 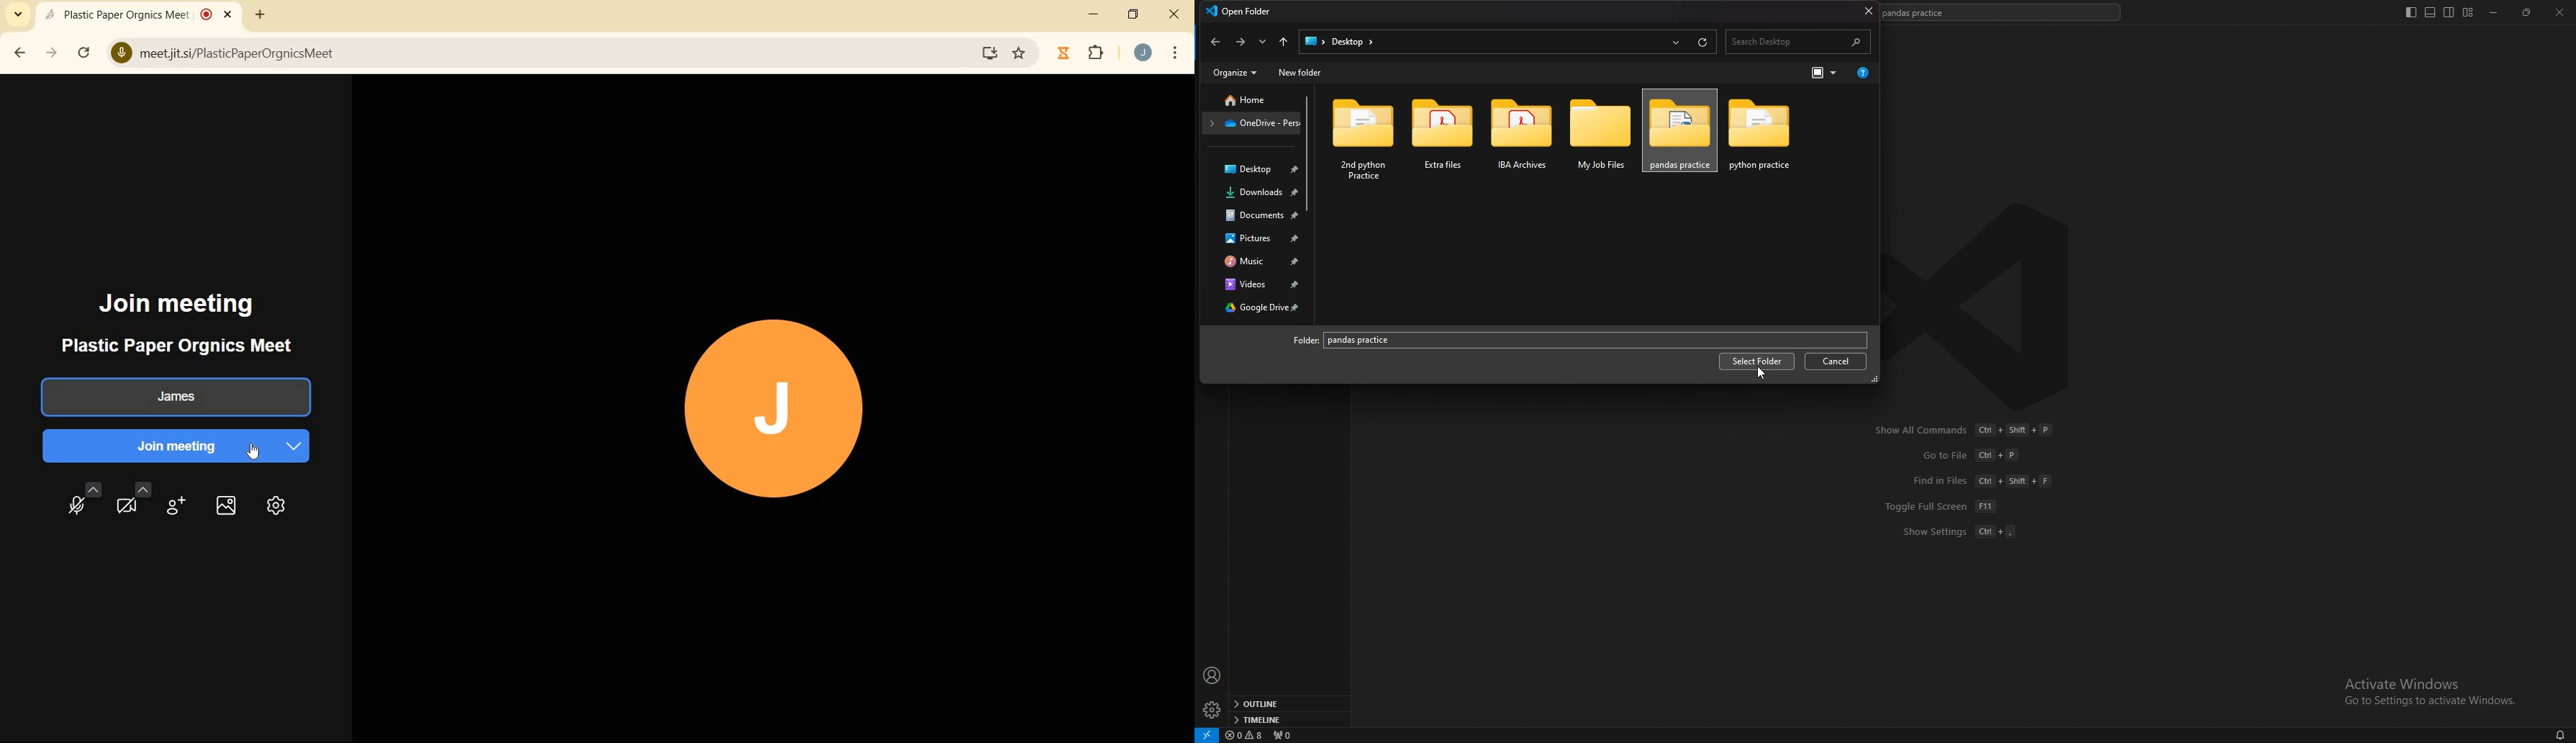 I want to click on back, so click(x=1215, y=42).